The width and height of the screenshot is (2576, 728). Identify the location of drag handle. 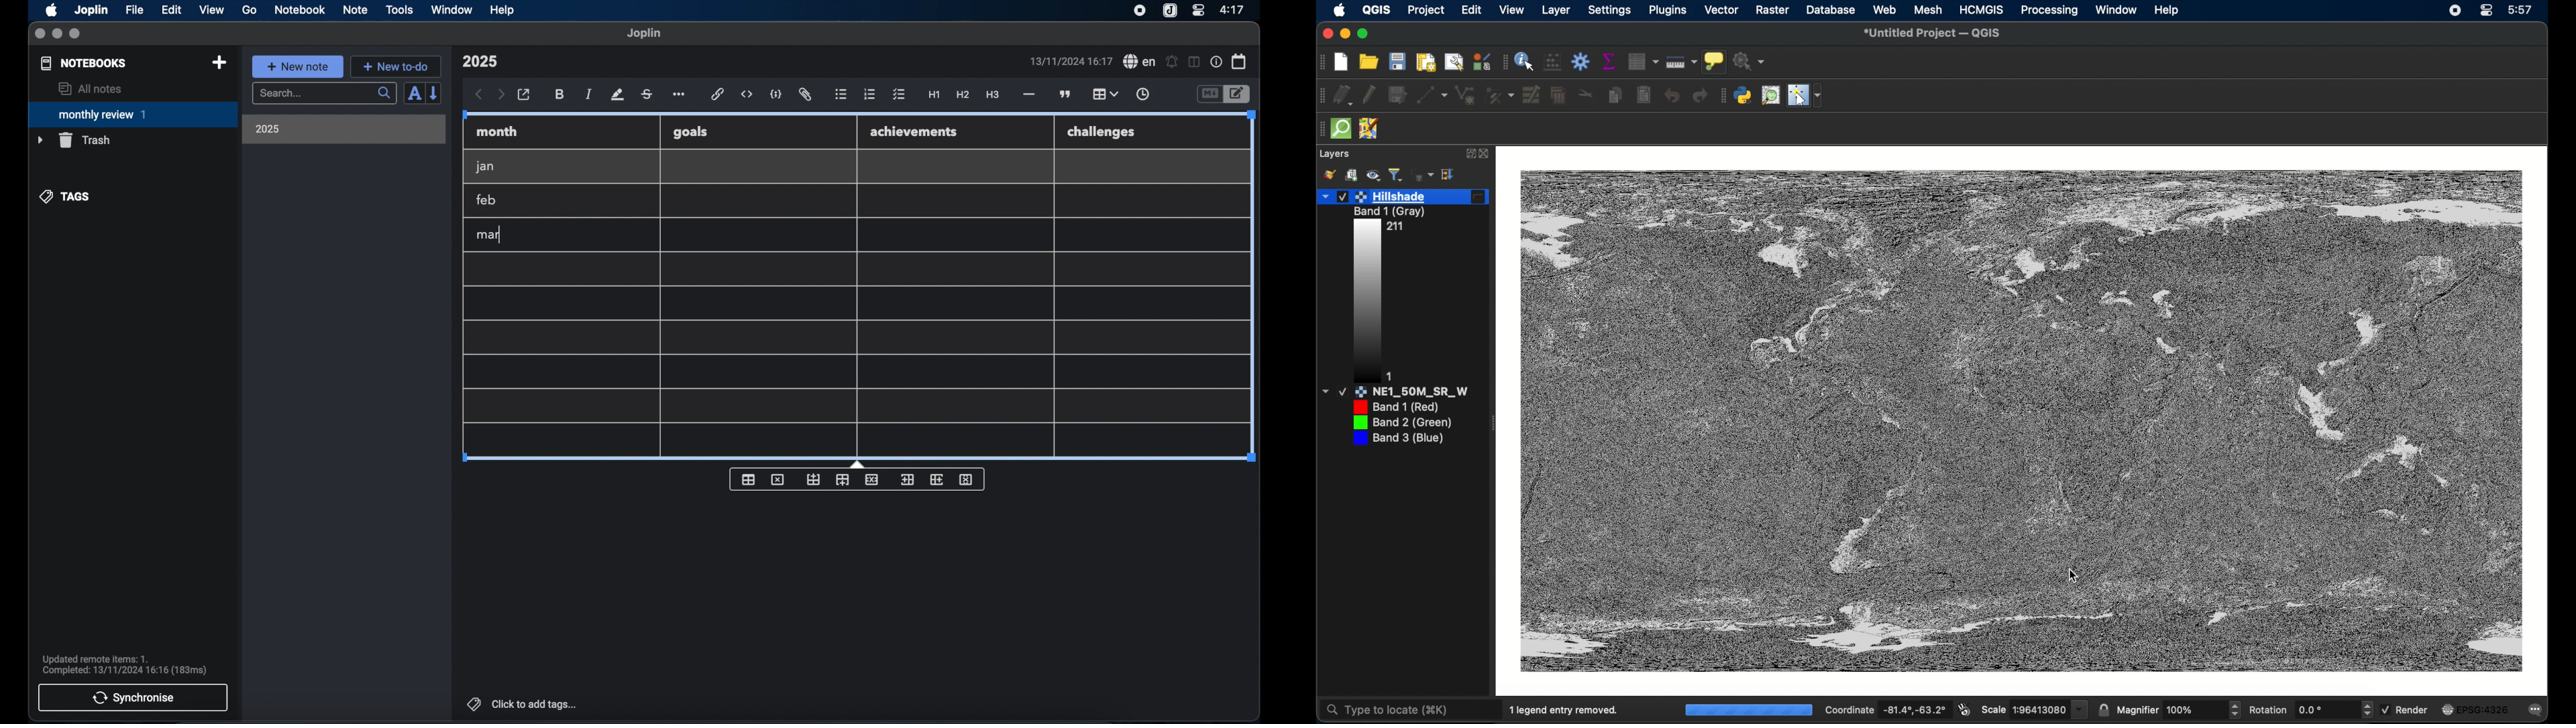
(1503, 62).